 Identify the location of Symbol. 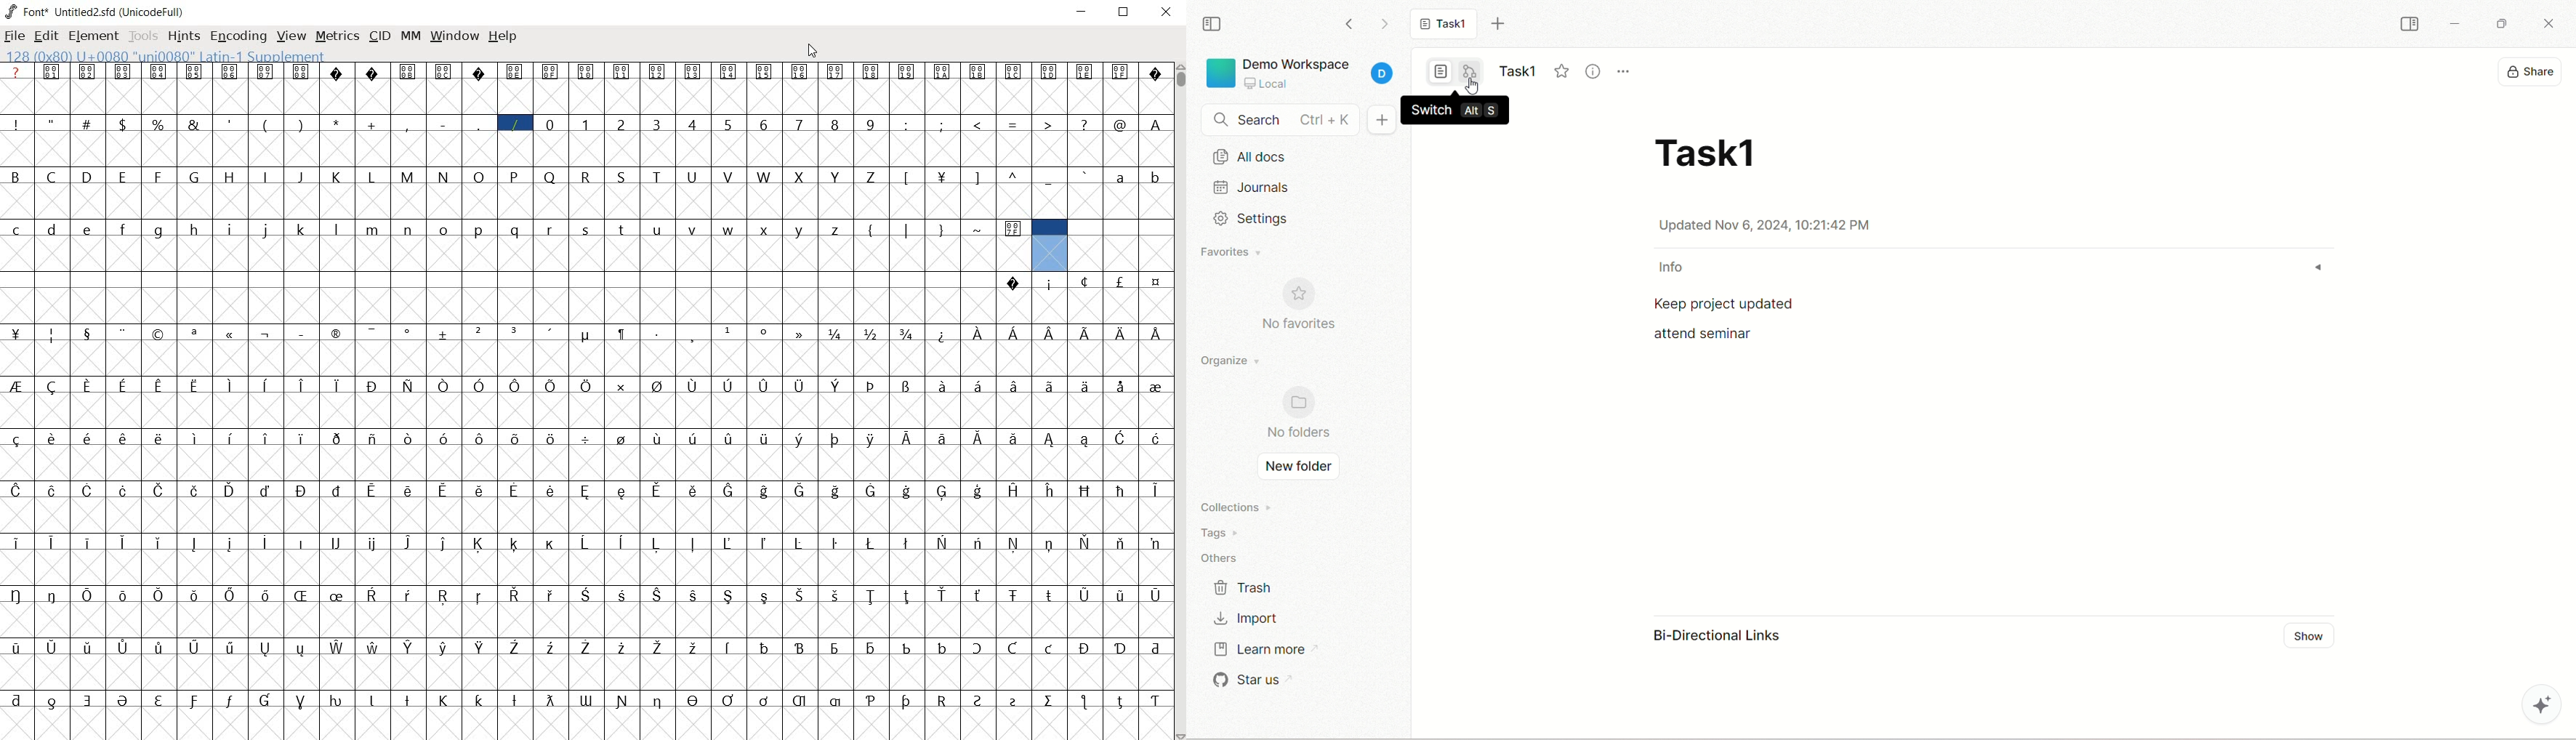
(302, 490).